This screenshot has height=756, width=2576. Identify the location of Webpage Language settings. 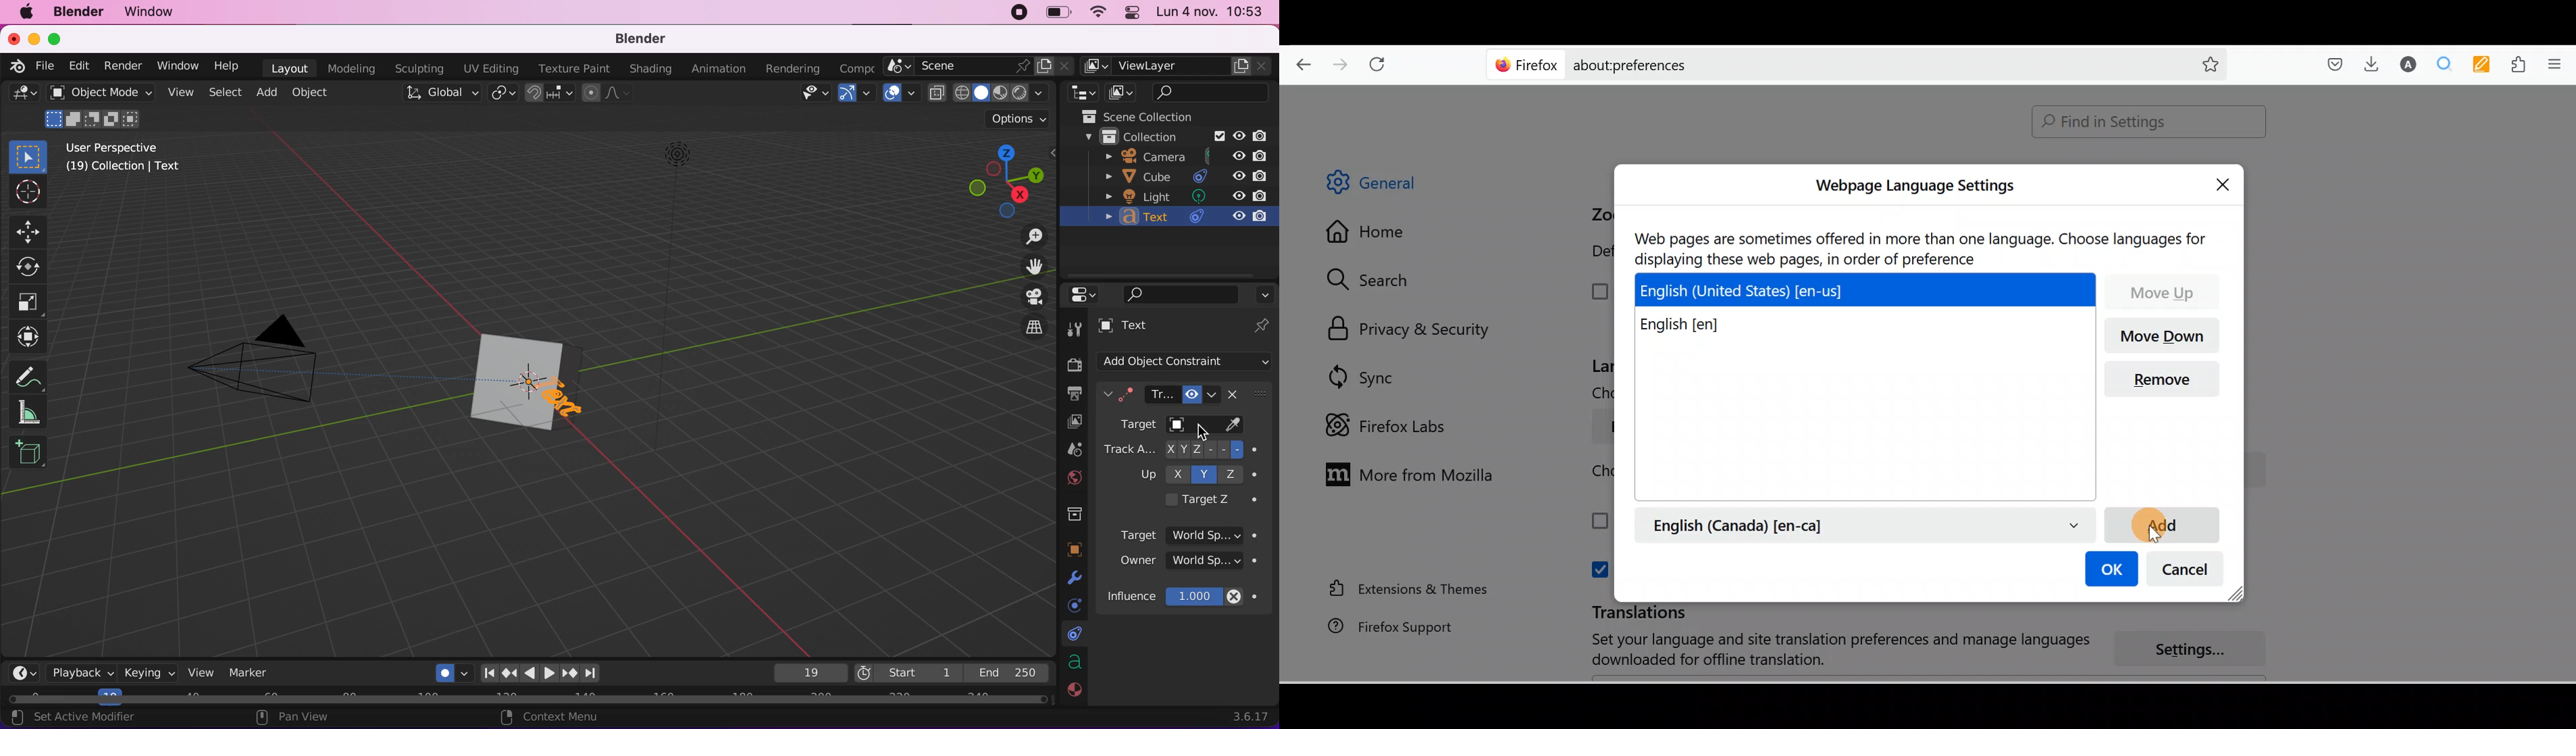
(1913, 186).